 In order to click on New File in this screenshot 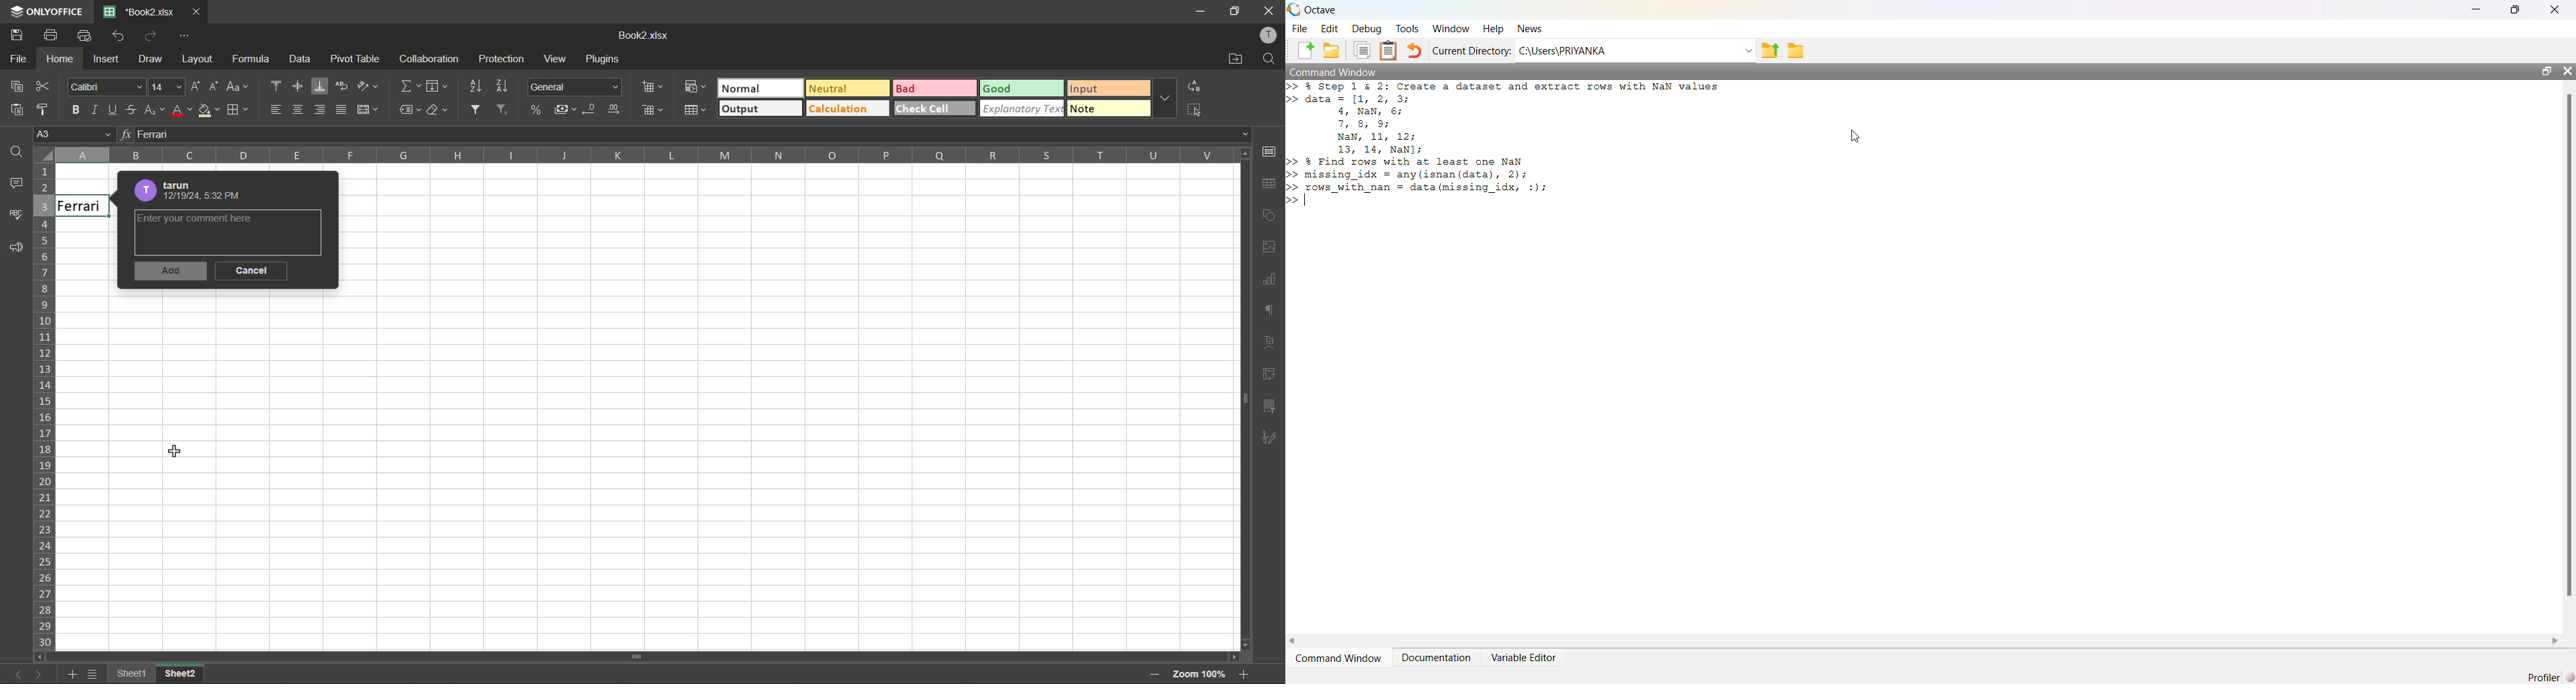, I will do `click(1305, 50)`.